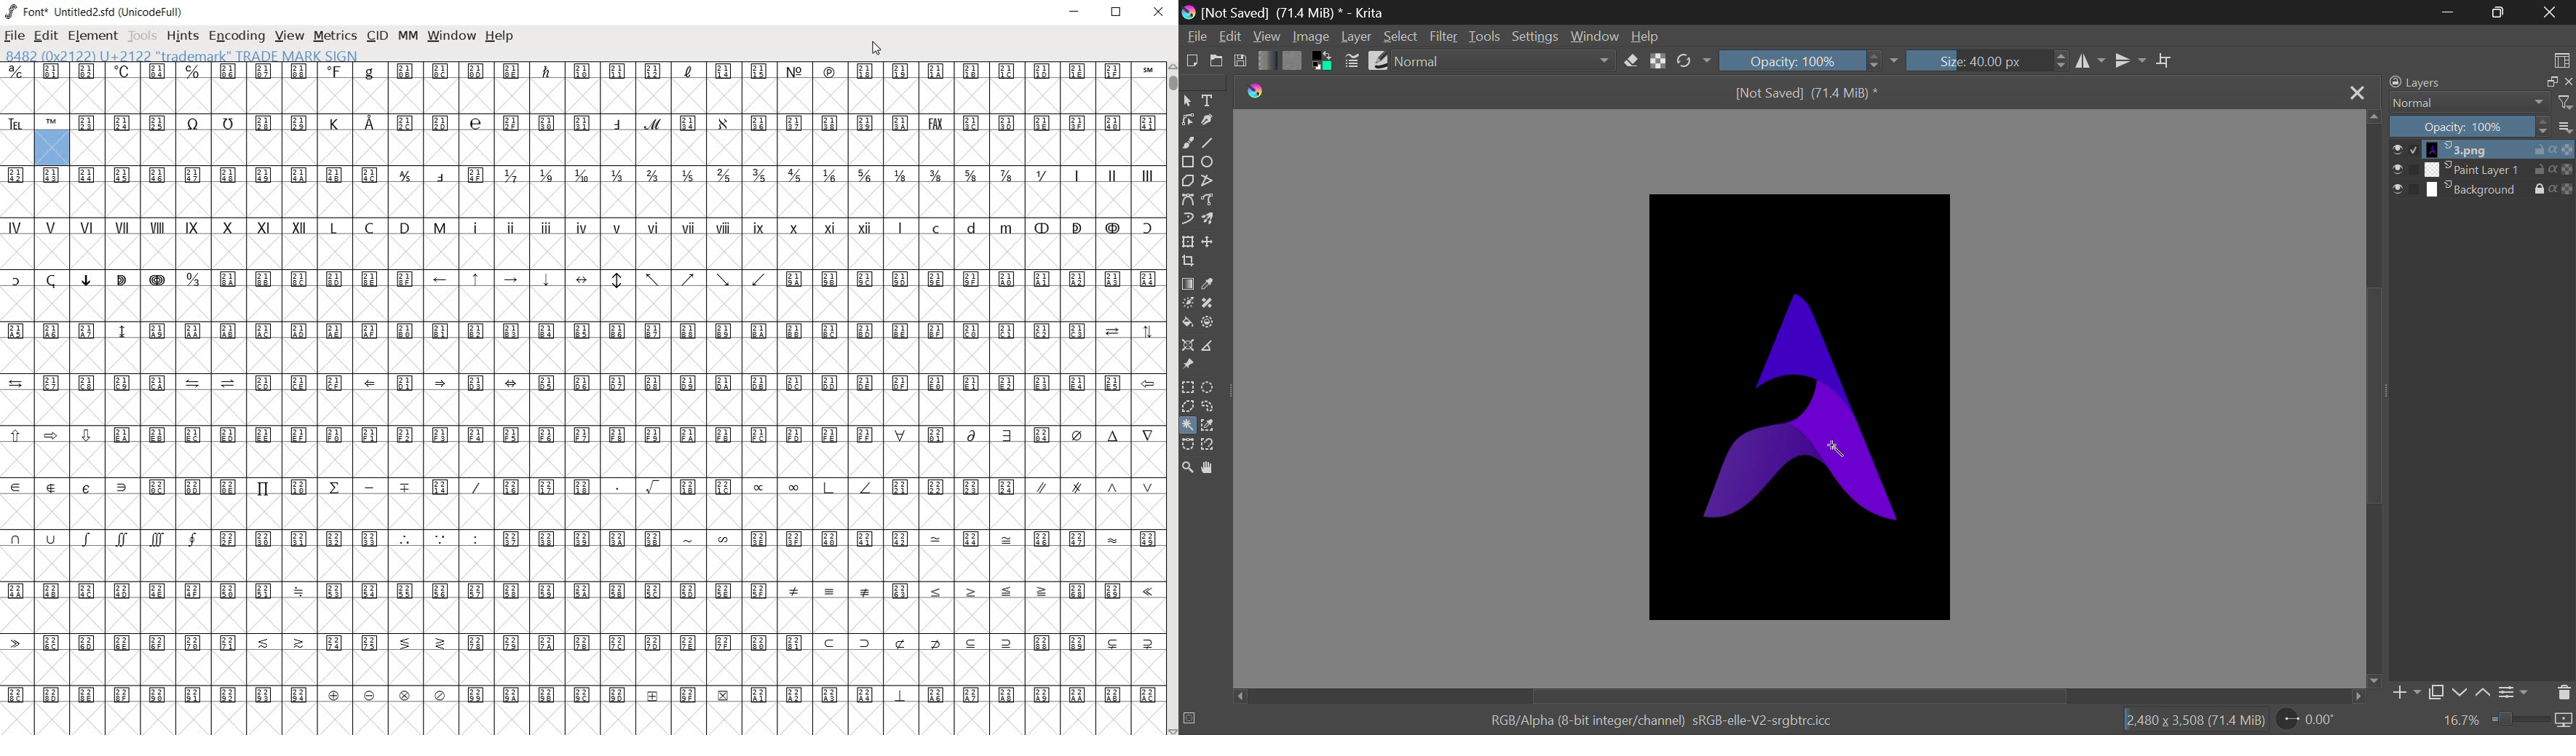 The image size is (2576, 756). I want to click on Horizontal Mirror Flip, so click(2131, 60).